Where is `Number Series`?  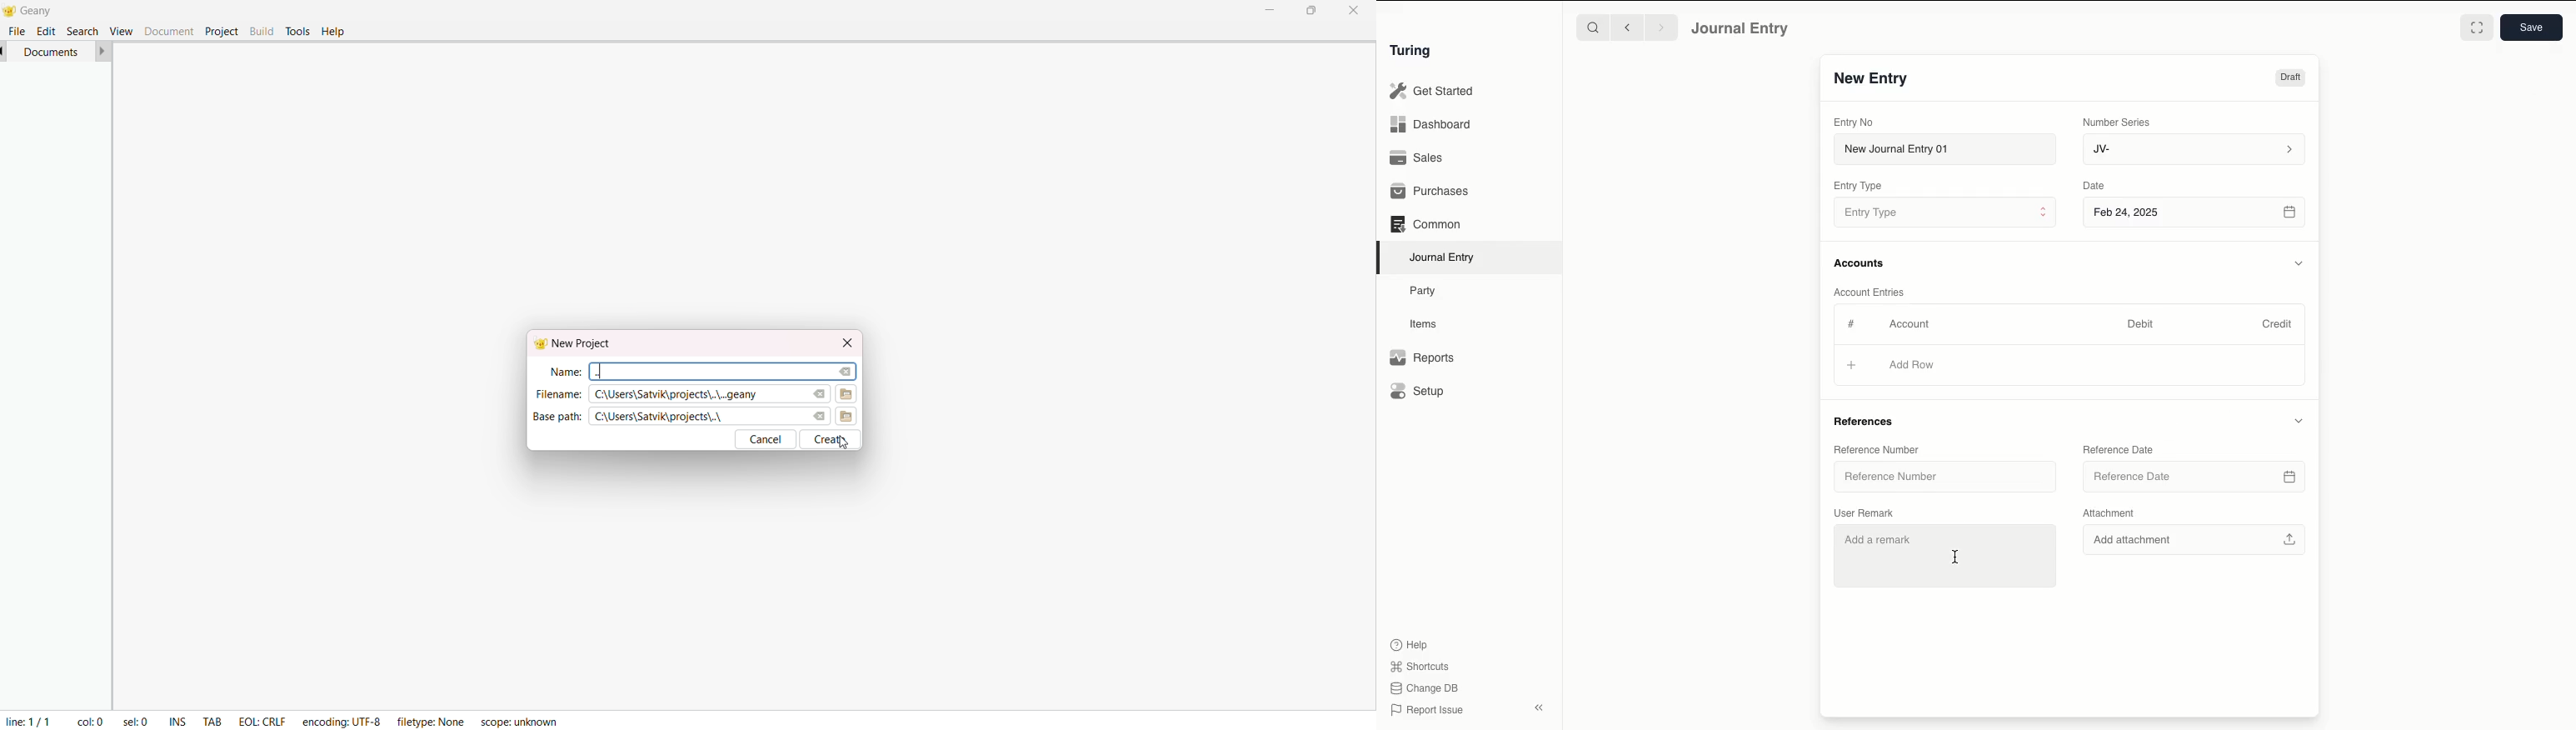
Number Series is located at coordinates (2119, 122).